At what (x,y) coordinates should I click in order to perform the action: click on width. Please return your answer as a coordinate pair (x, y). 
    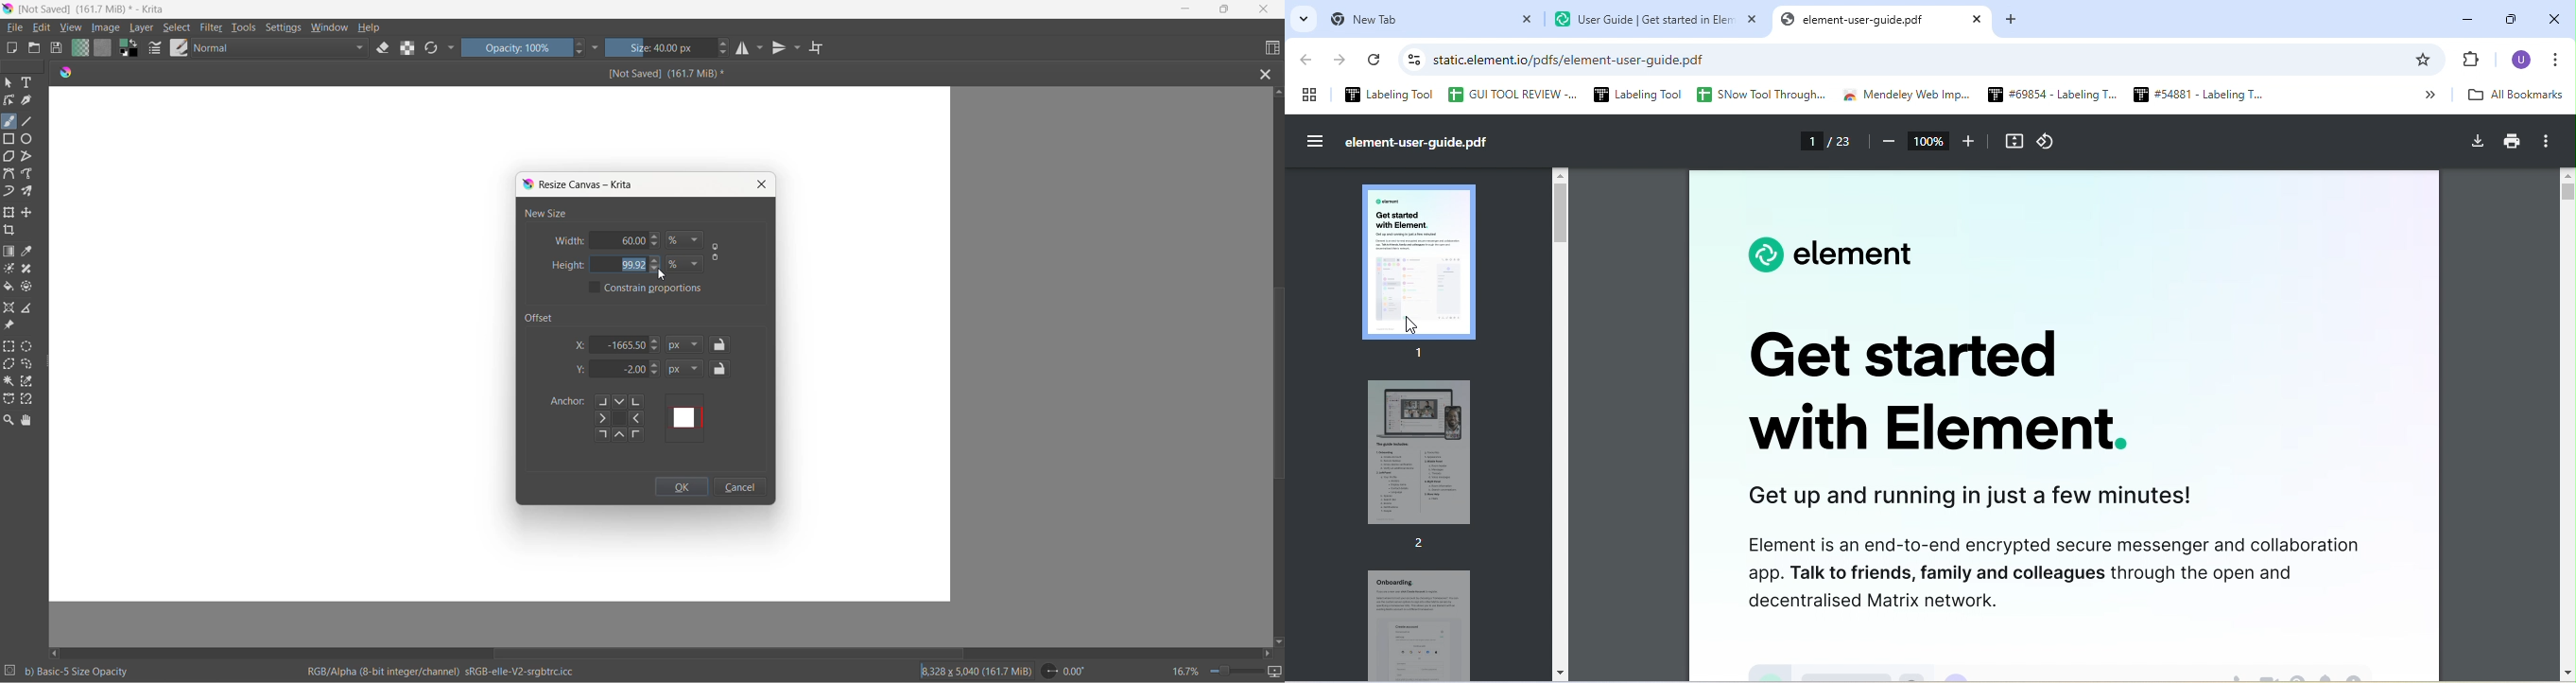
    Looking at the image, I should click on (568, 241).